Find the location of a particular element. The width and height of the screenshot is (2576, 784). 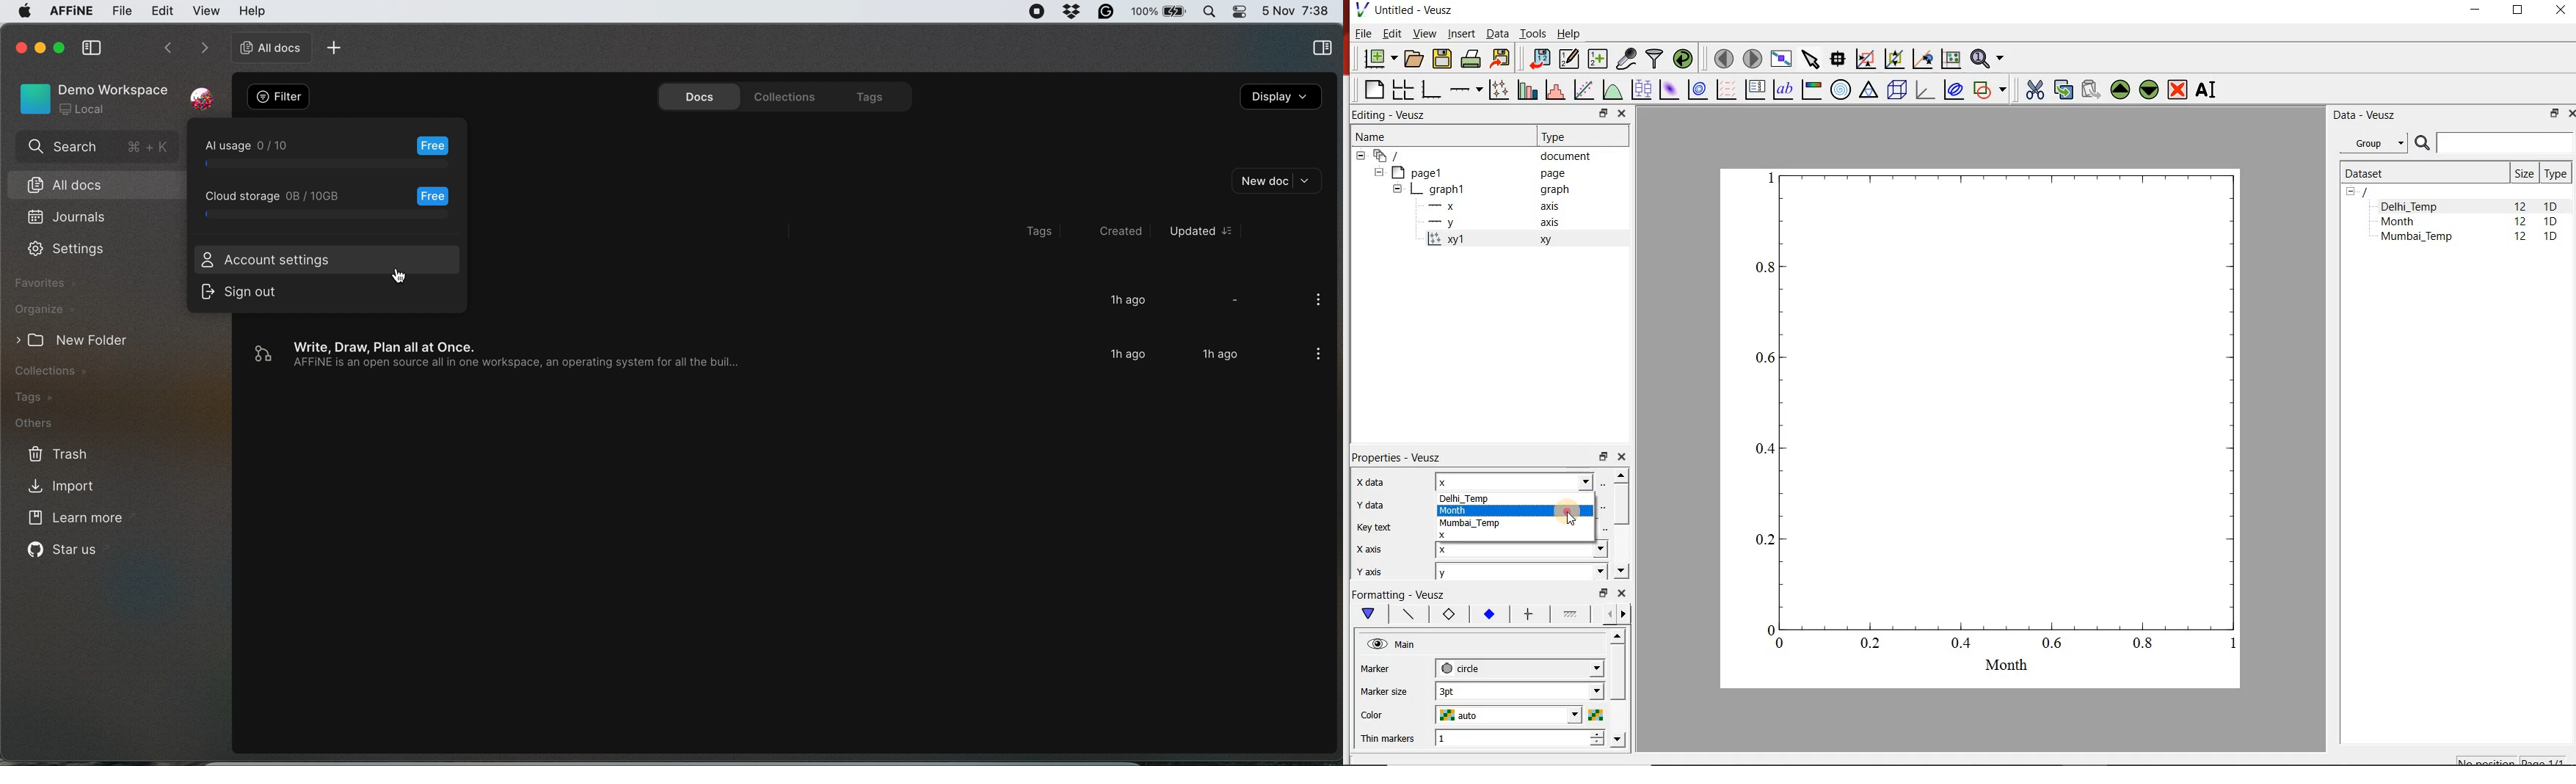

xy1 is located at coordinates (1496, 240).